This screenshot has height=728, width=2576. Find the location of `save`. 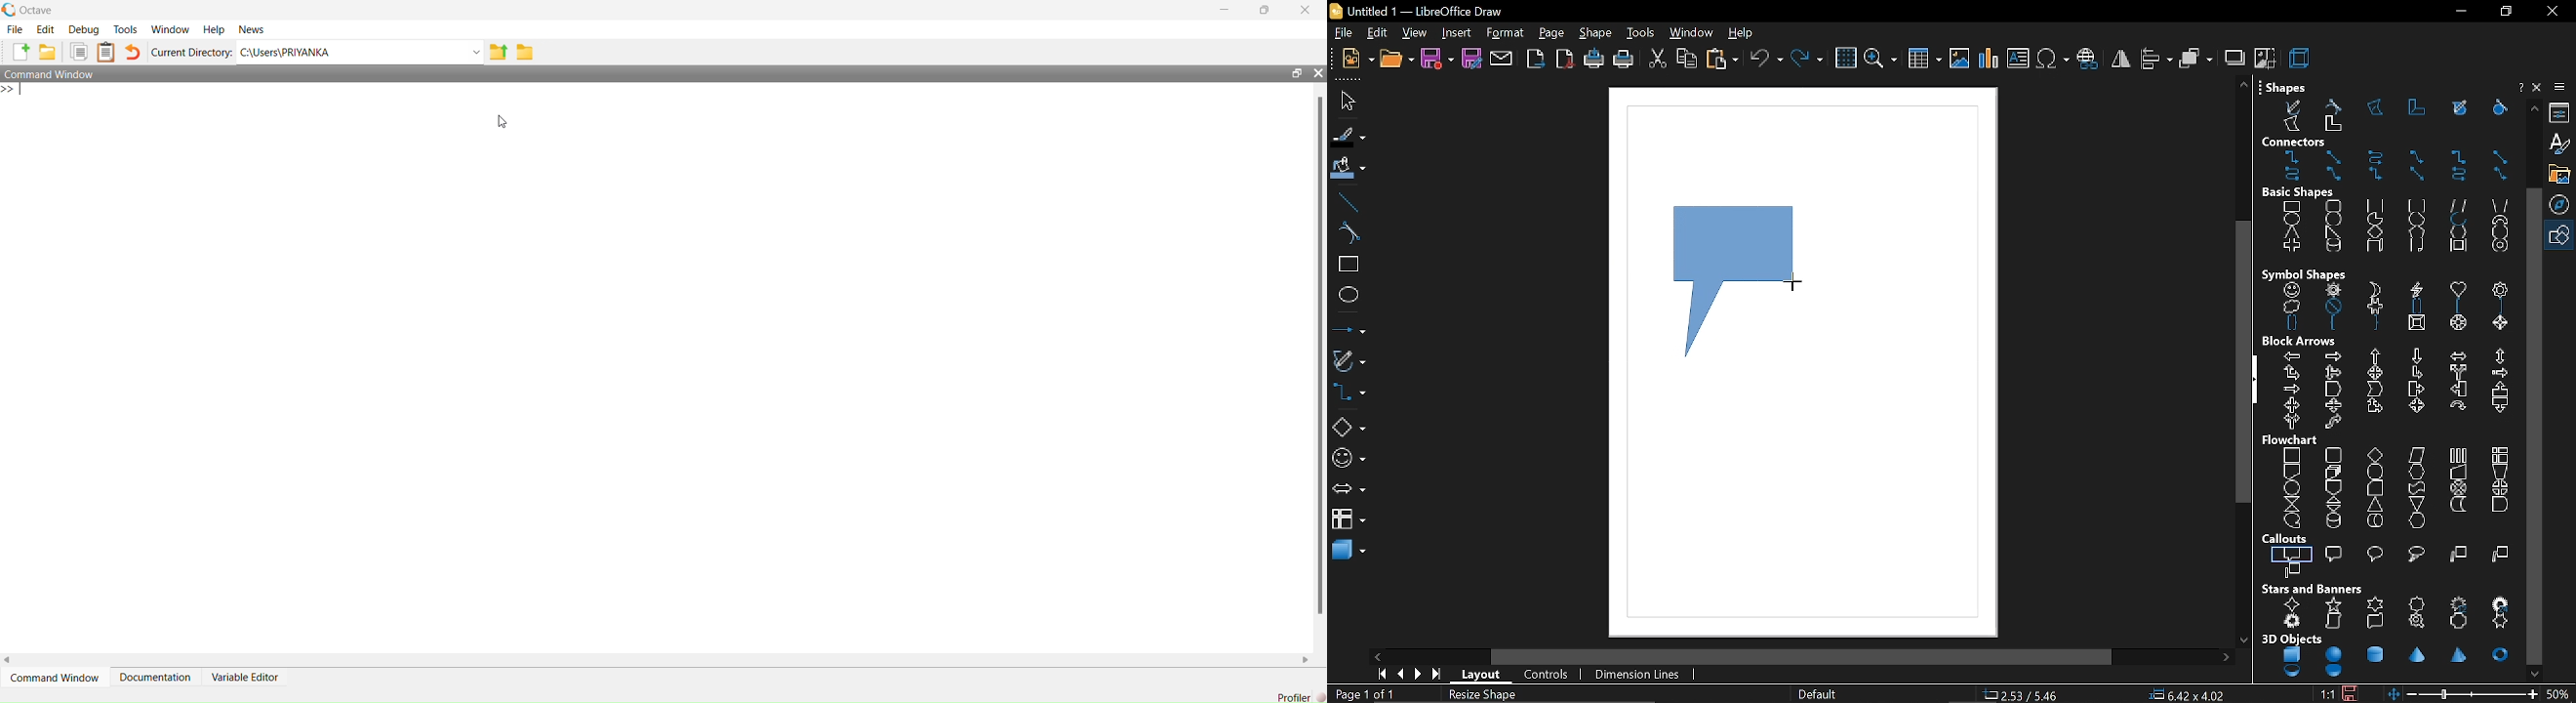

save is located at coordinates (2352, 693).